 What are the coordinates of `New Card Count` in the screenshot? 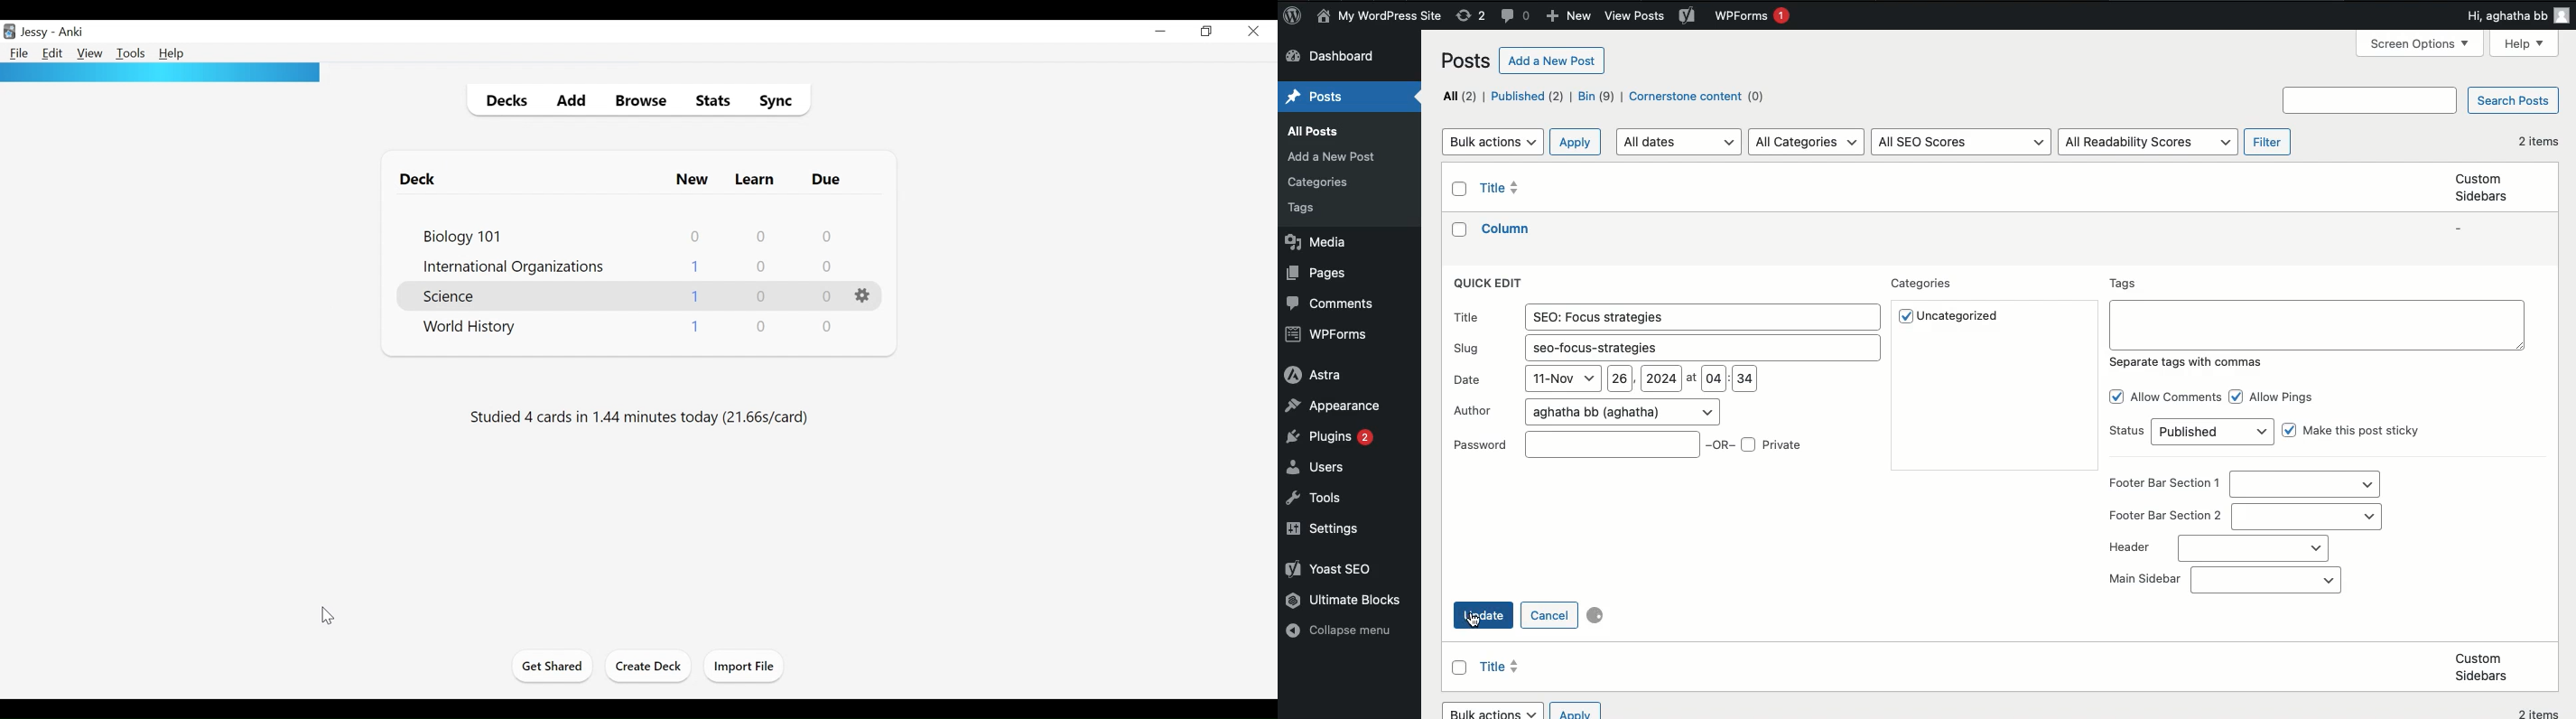 It's located at (696, 234).